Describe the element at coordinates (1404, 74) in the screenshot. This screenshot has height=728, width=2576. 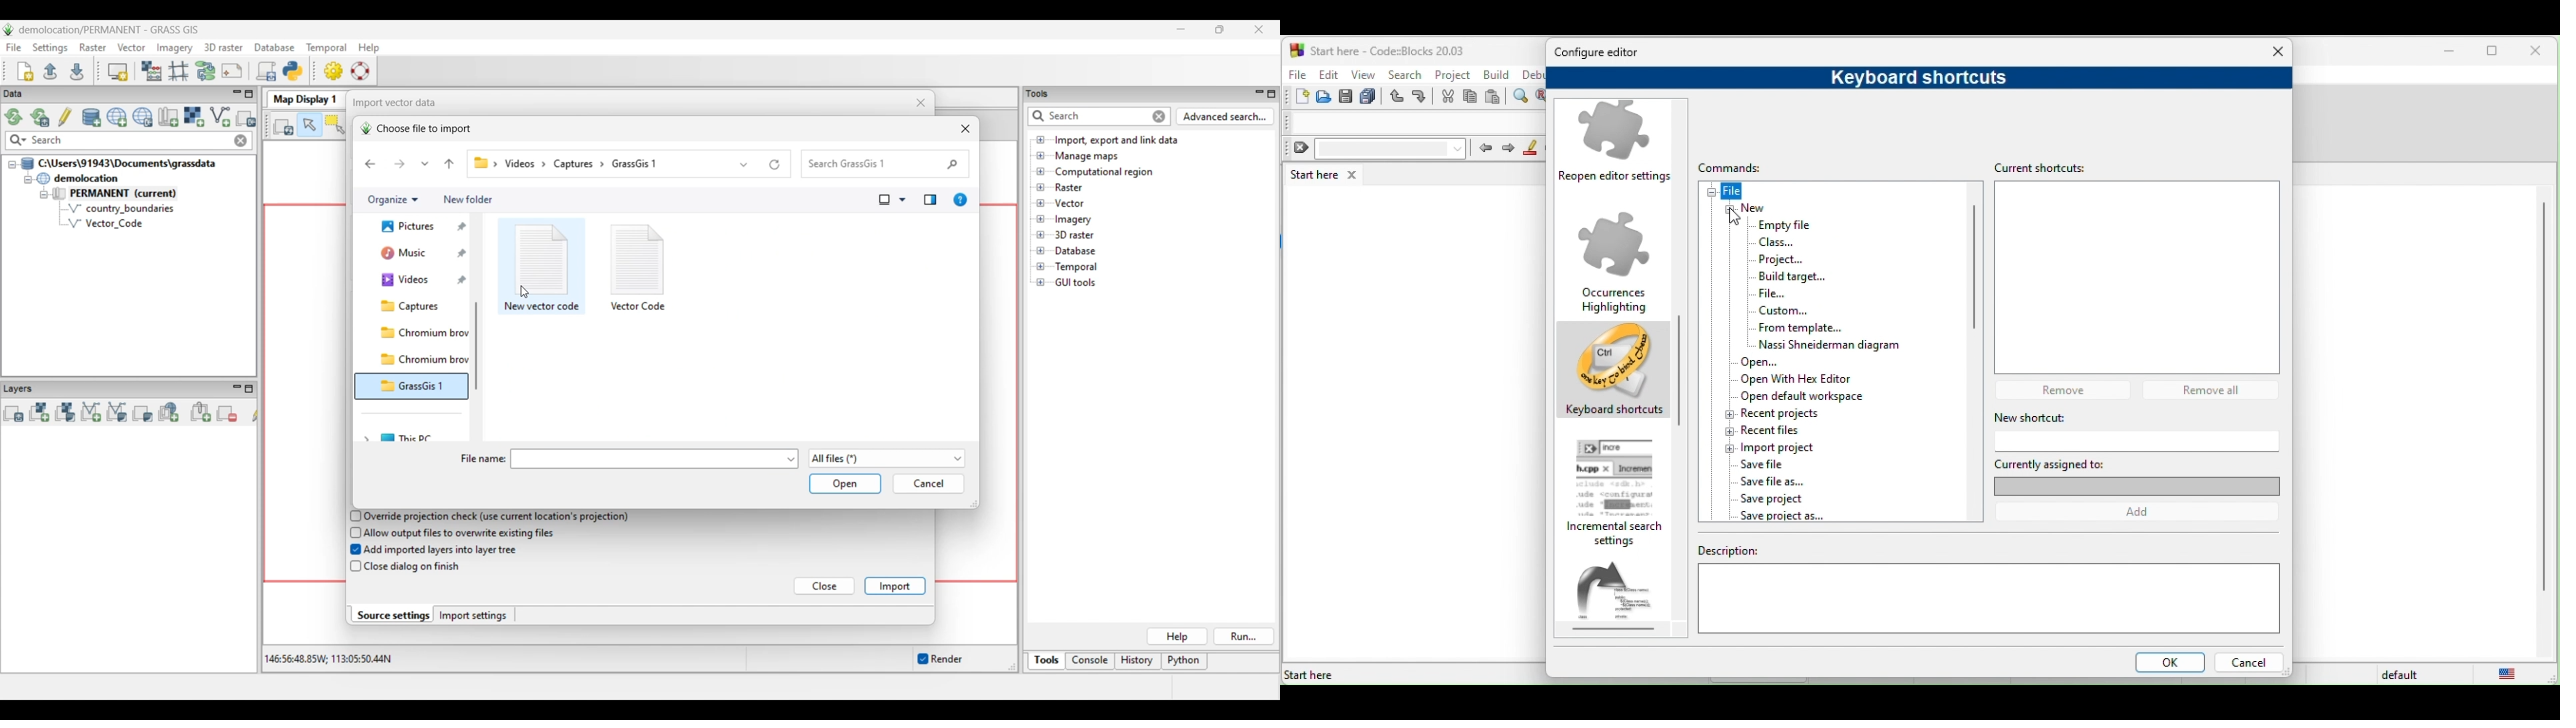
I see `search` at that location.